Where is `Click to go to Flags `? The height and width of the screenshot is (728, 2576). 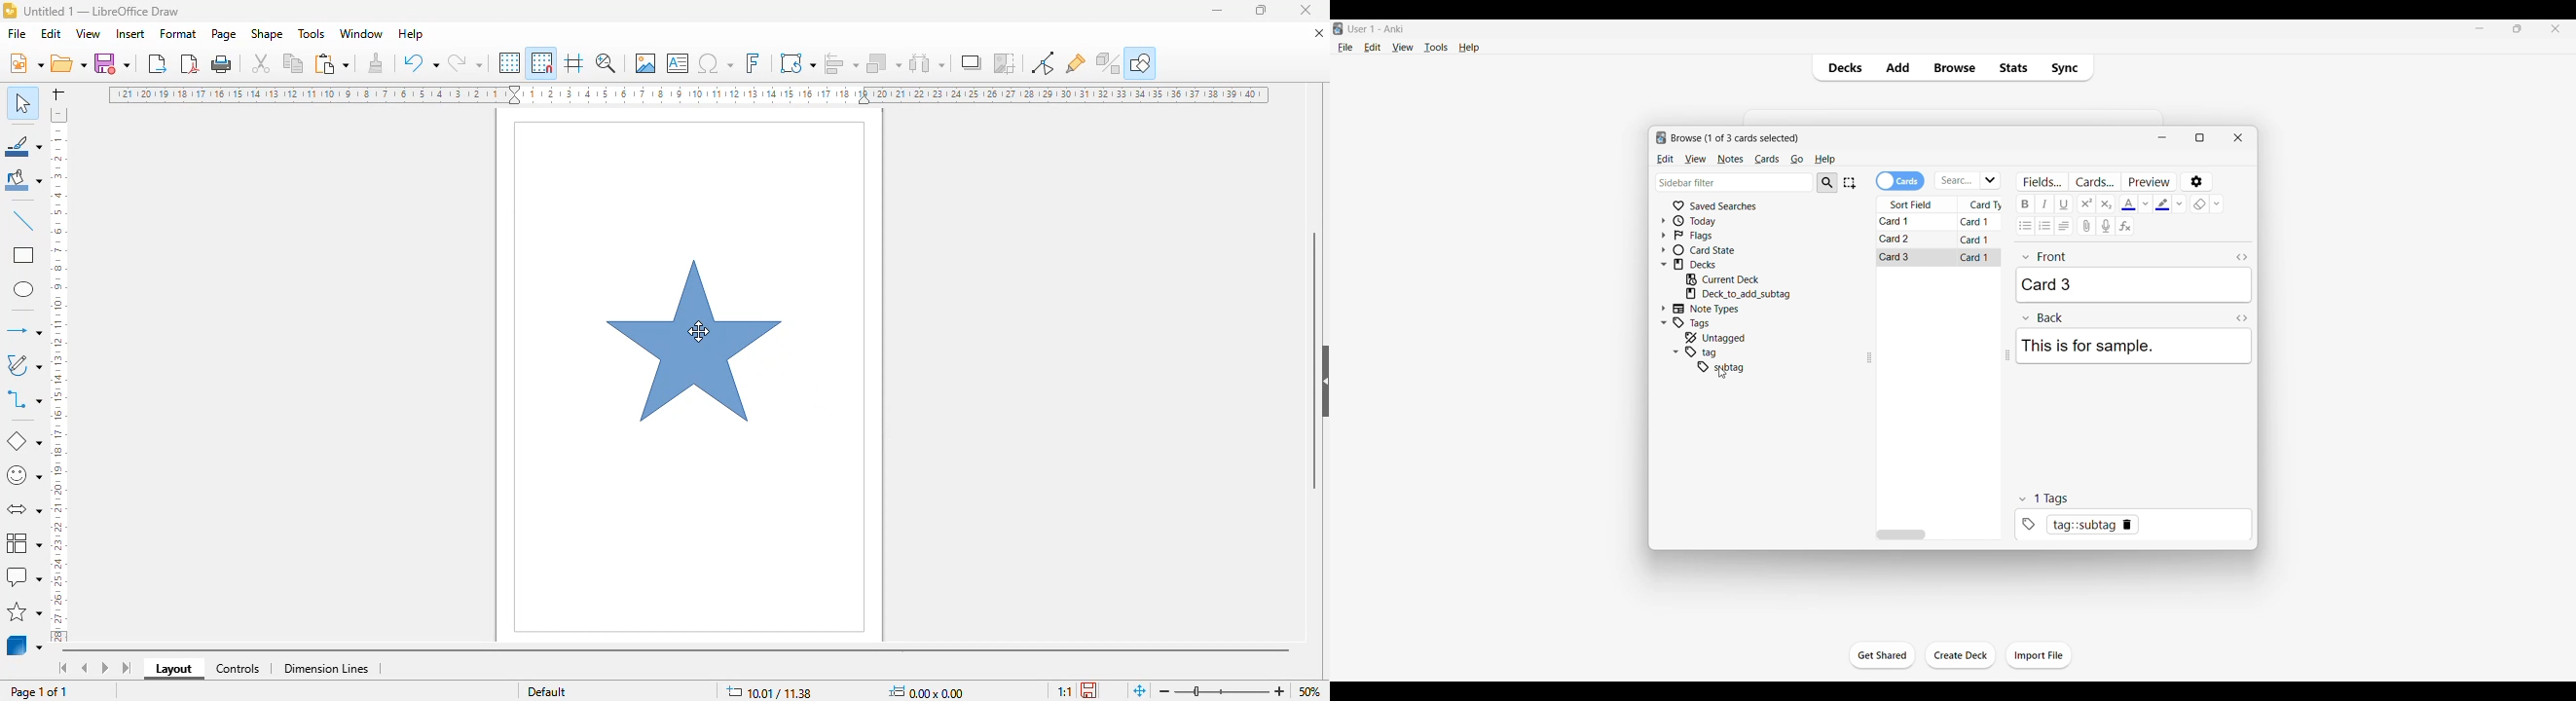 Click to go to Flags  is located at coordinates (1714, 236).